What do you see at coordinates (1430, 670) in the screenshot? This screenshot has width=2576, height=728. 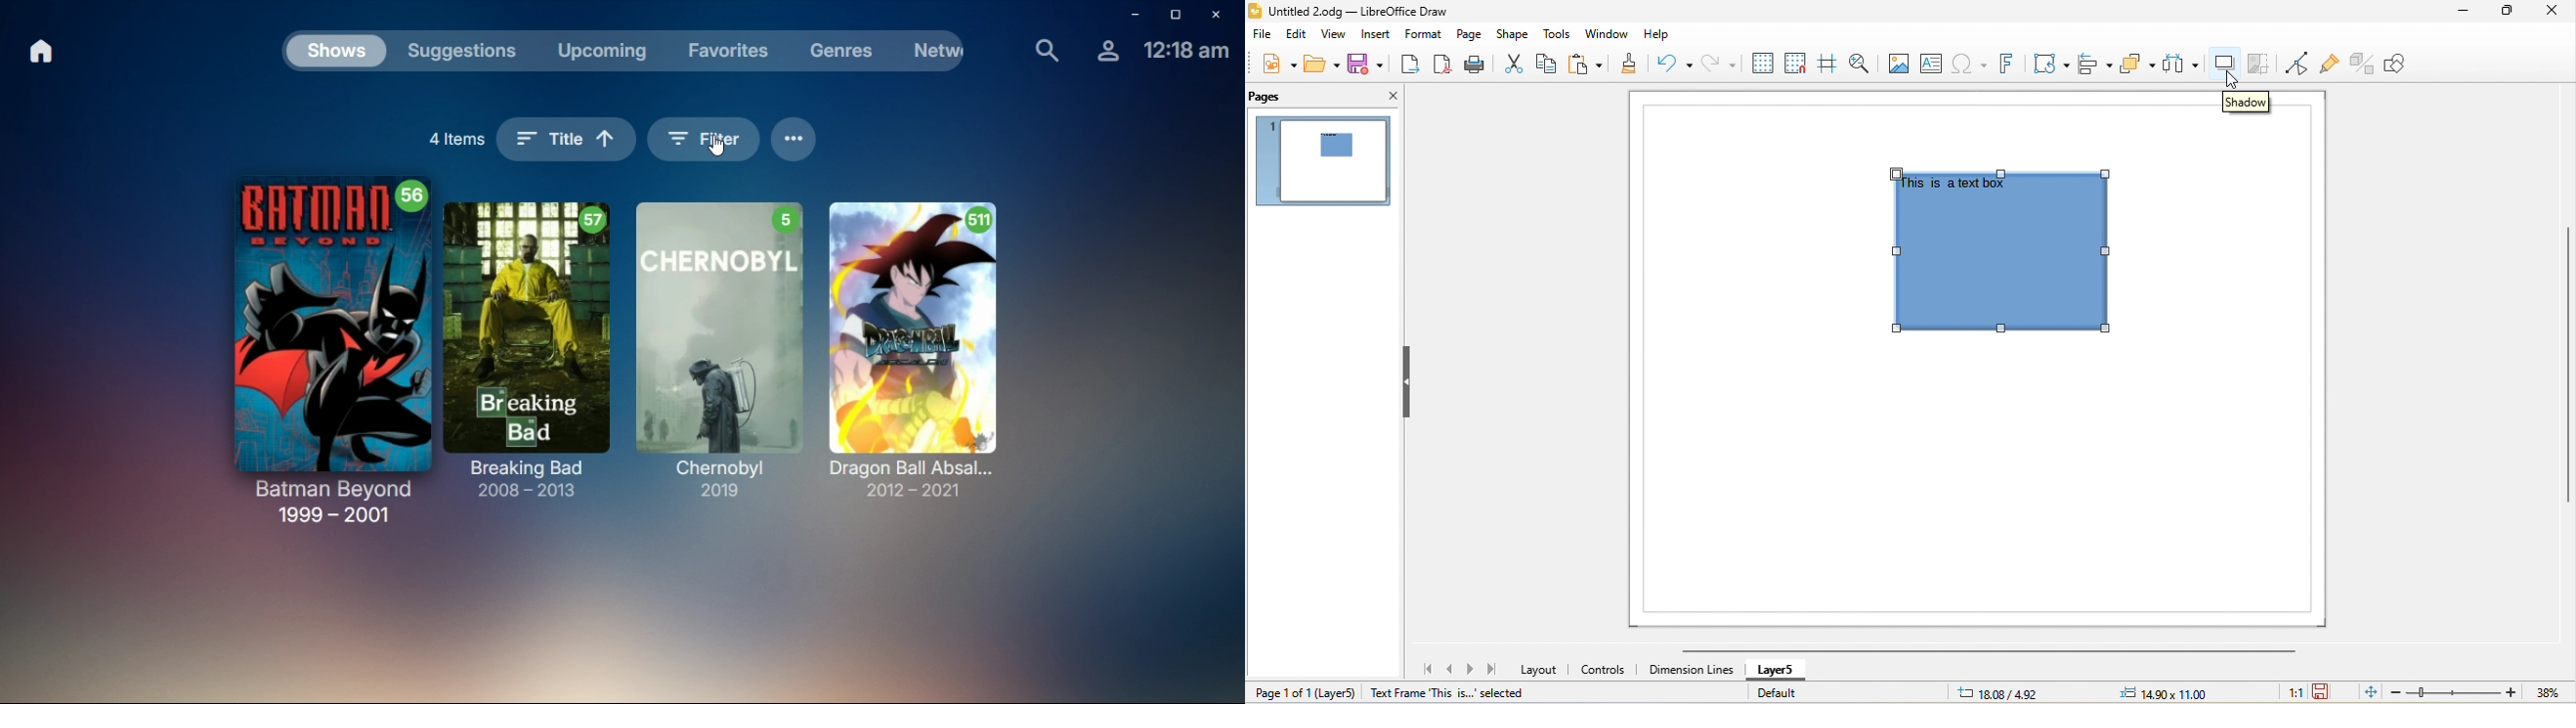 I see `first page` at bounding box center [1430, 670].